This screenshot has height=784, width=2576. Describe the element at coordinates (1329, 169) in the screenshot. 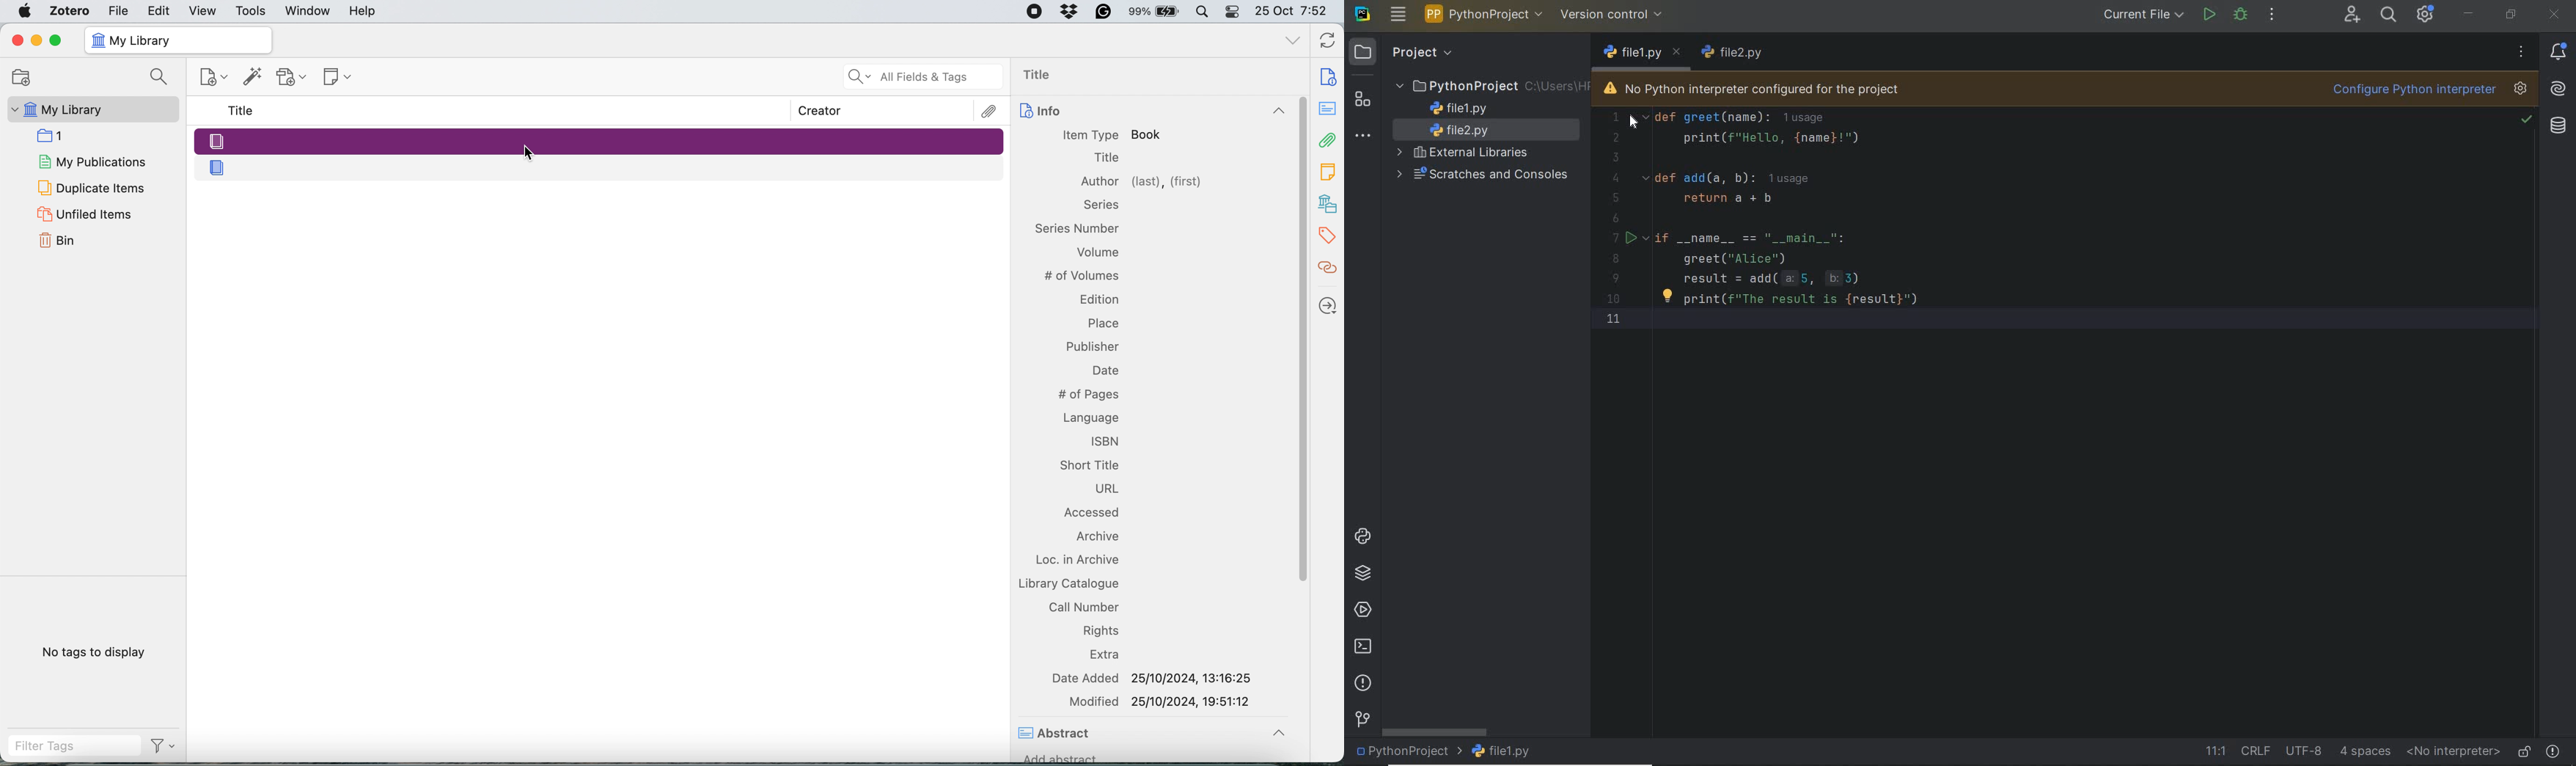

I see `Notes` at that location.